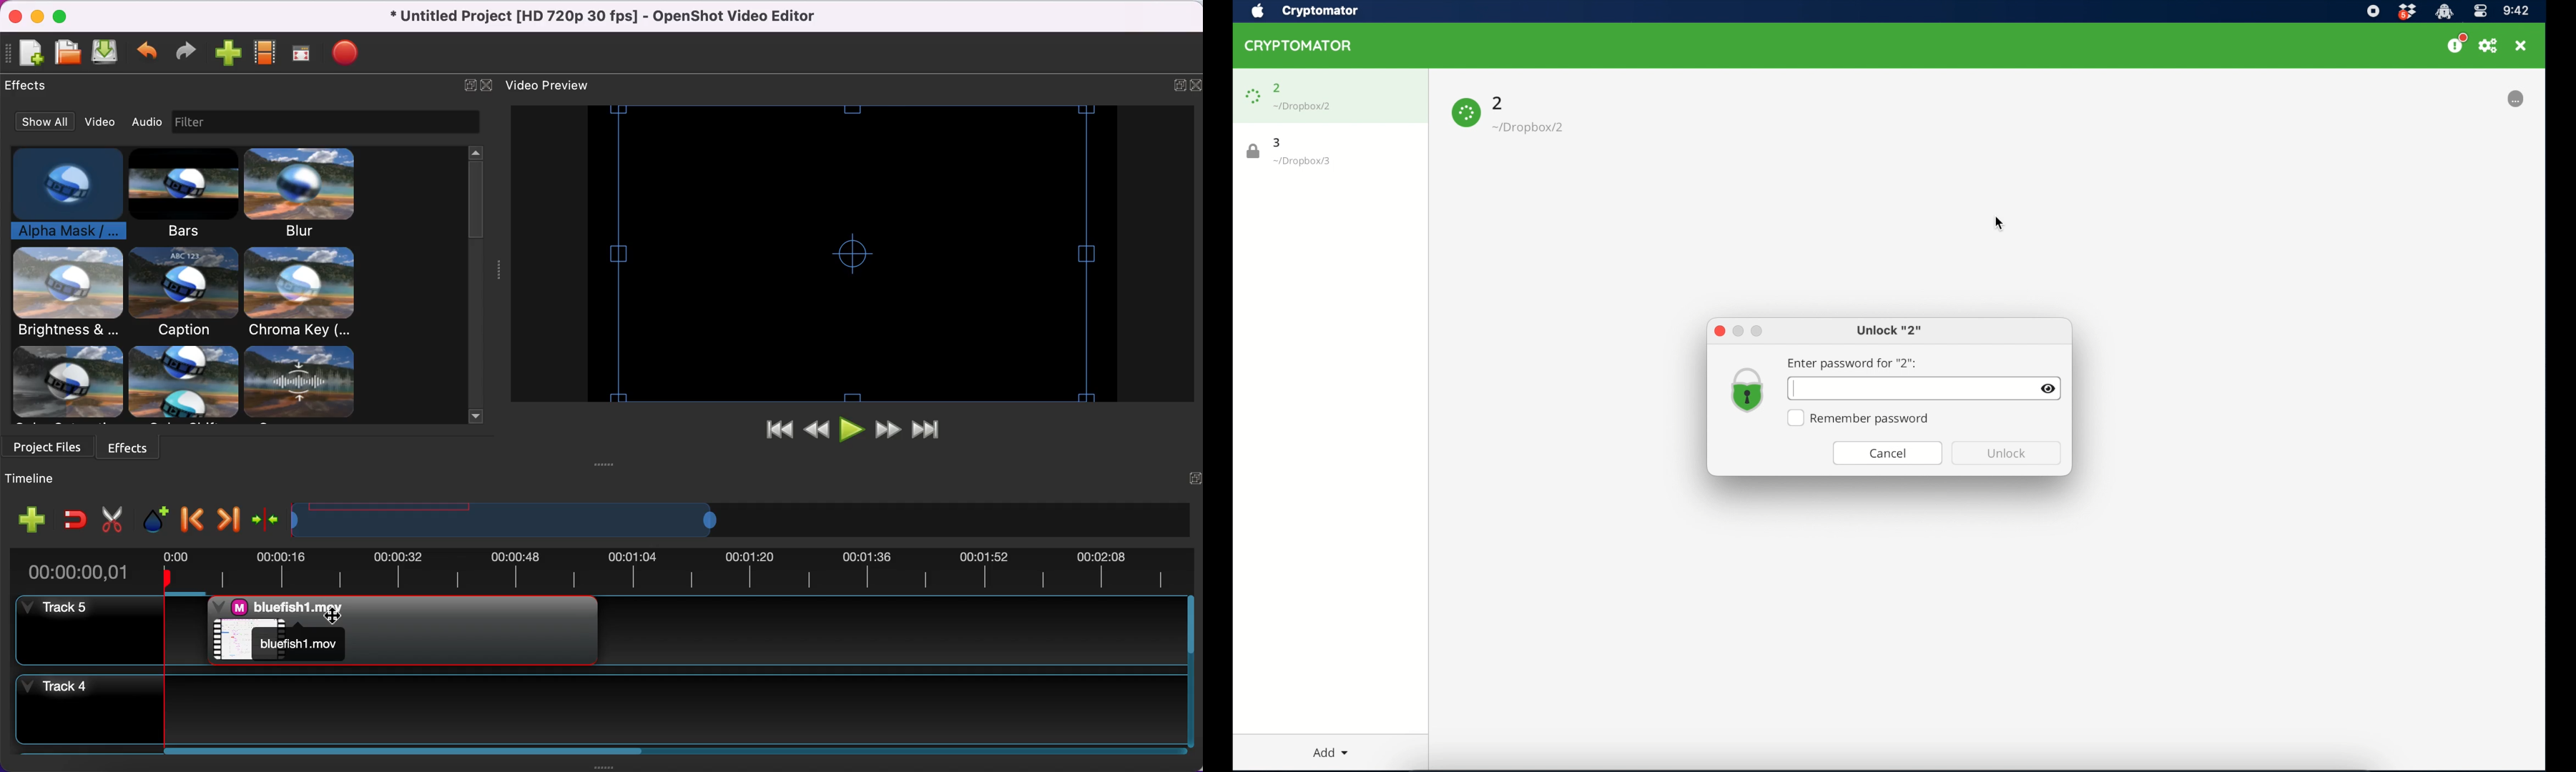  I want to click on save file, so click(108, 54).